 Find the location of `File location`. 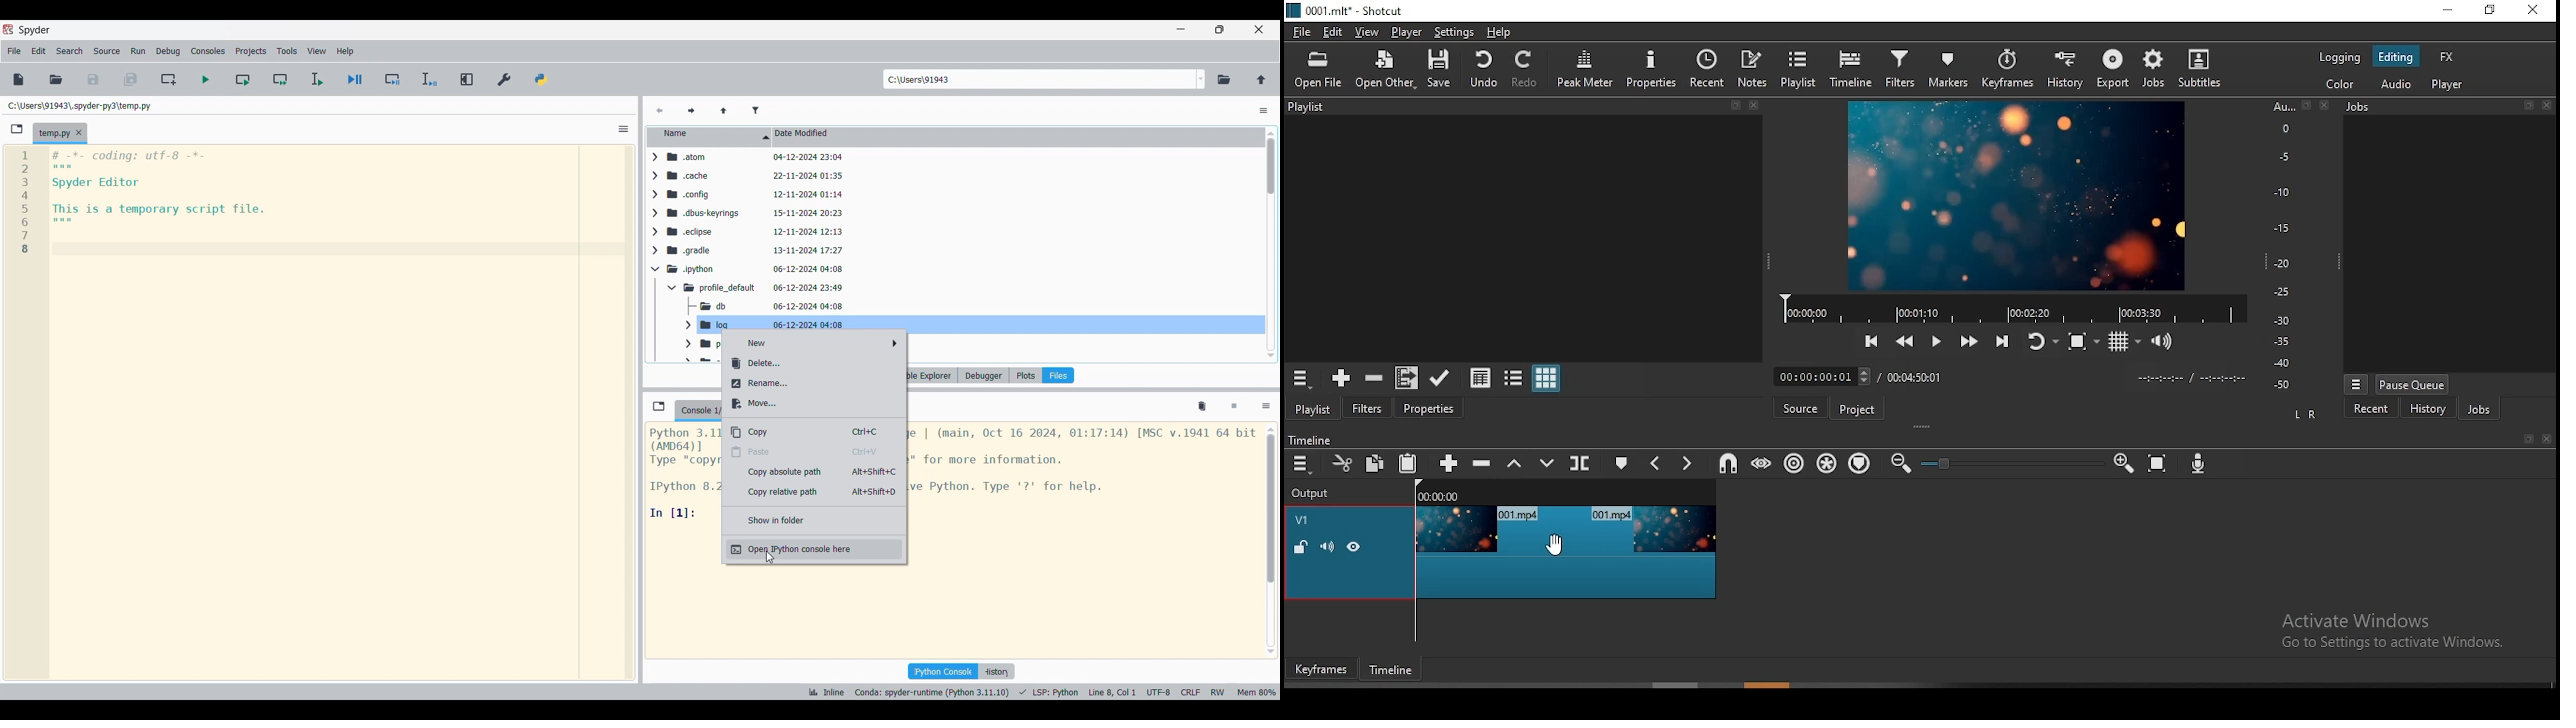

File location is located at coordinates (80, 106).